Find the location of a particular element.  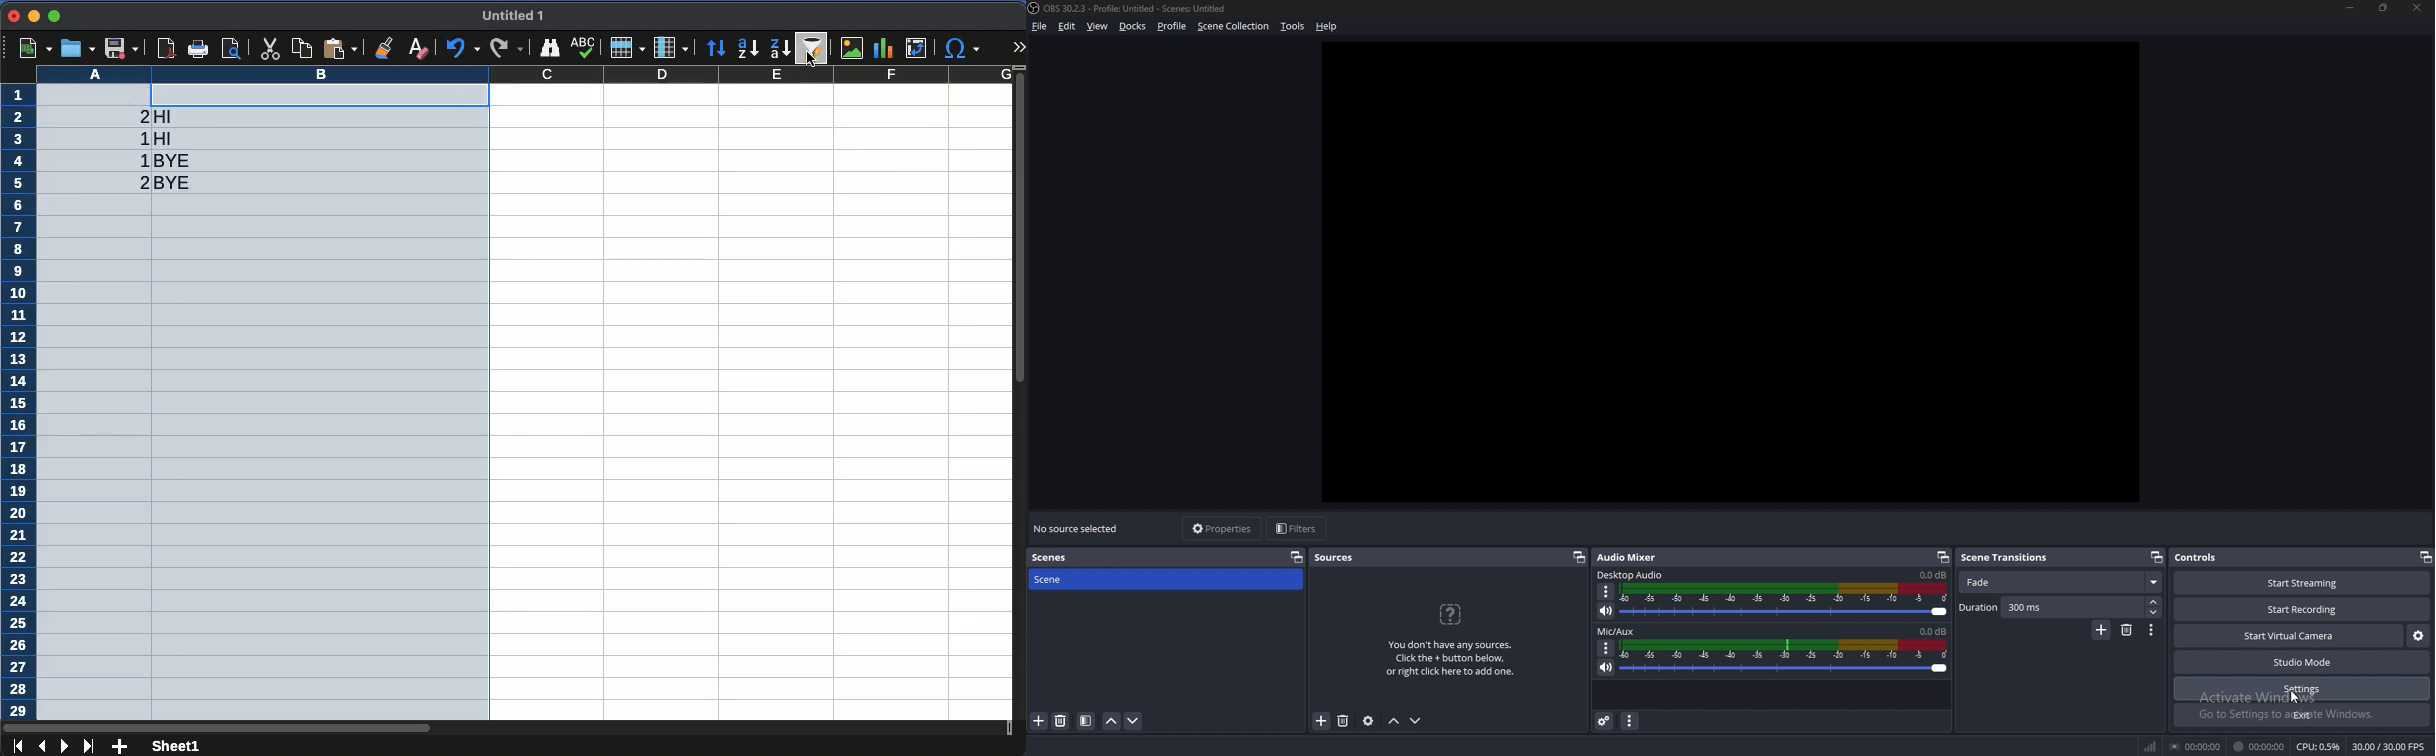

expand is located at coordinates (1020, 47).